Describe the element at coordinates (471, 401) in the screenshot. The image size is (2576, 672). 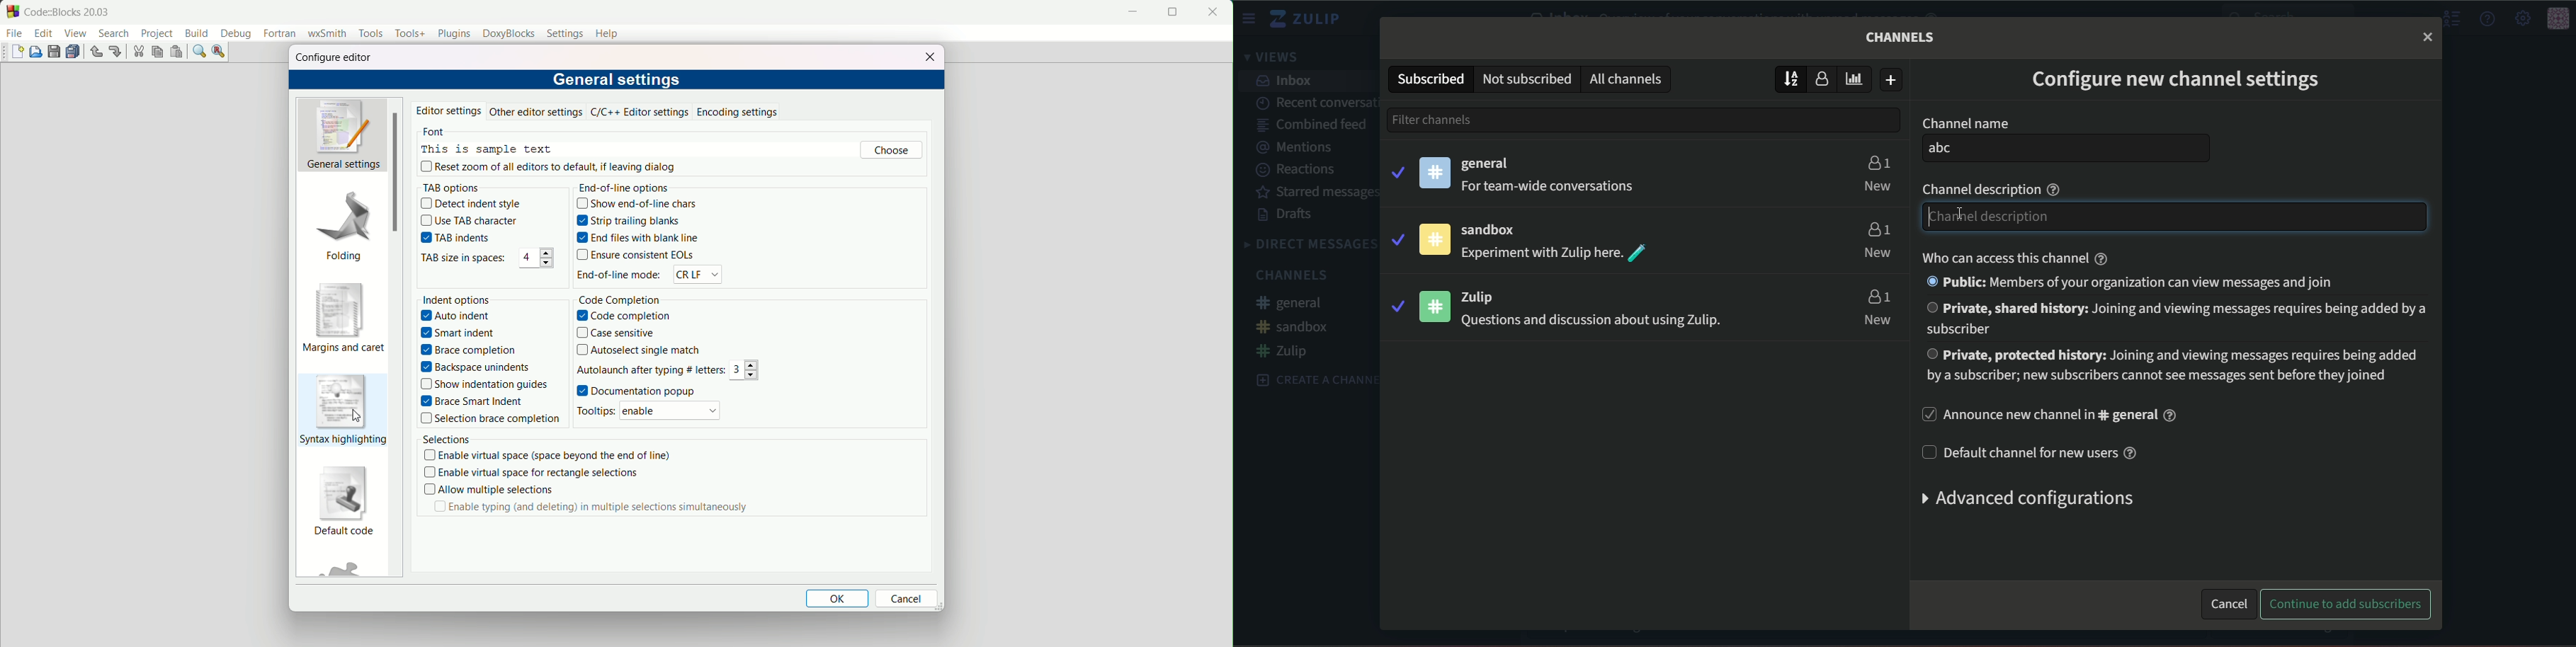
I see `brace smart indent` at that location.